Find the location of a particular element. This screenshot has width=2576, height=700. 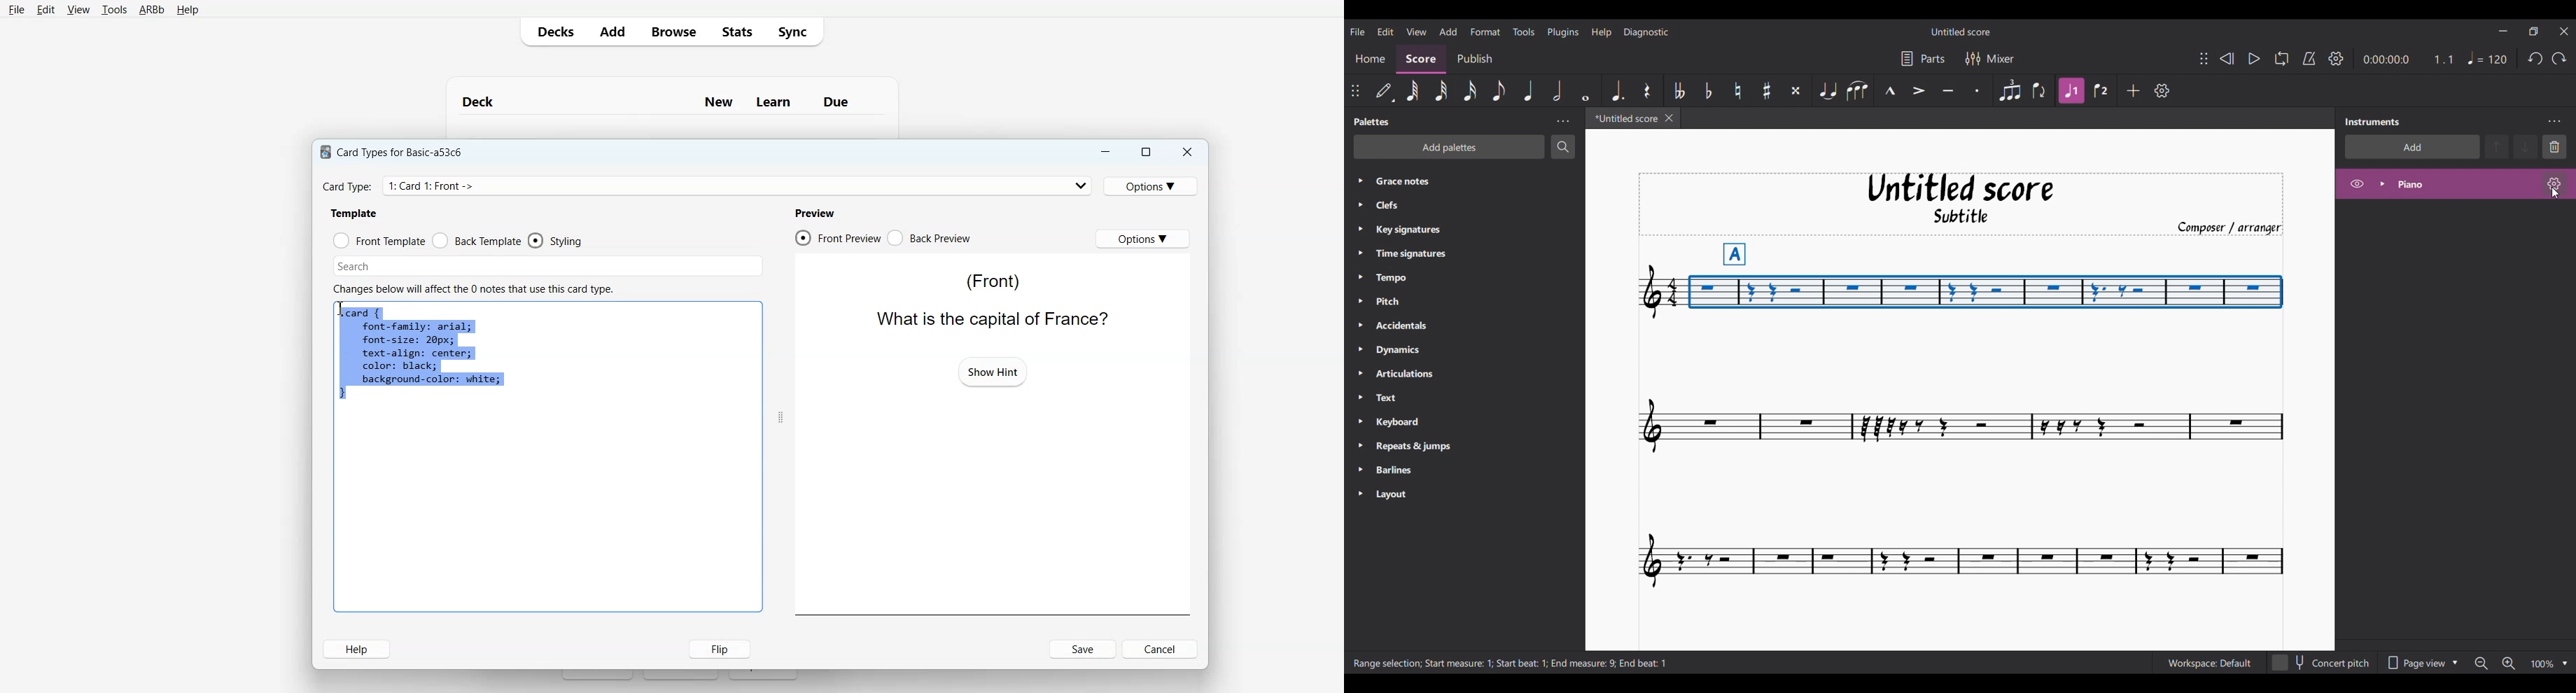

Text Cursor is located at coordinates (343, 310).